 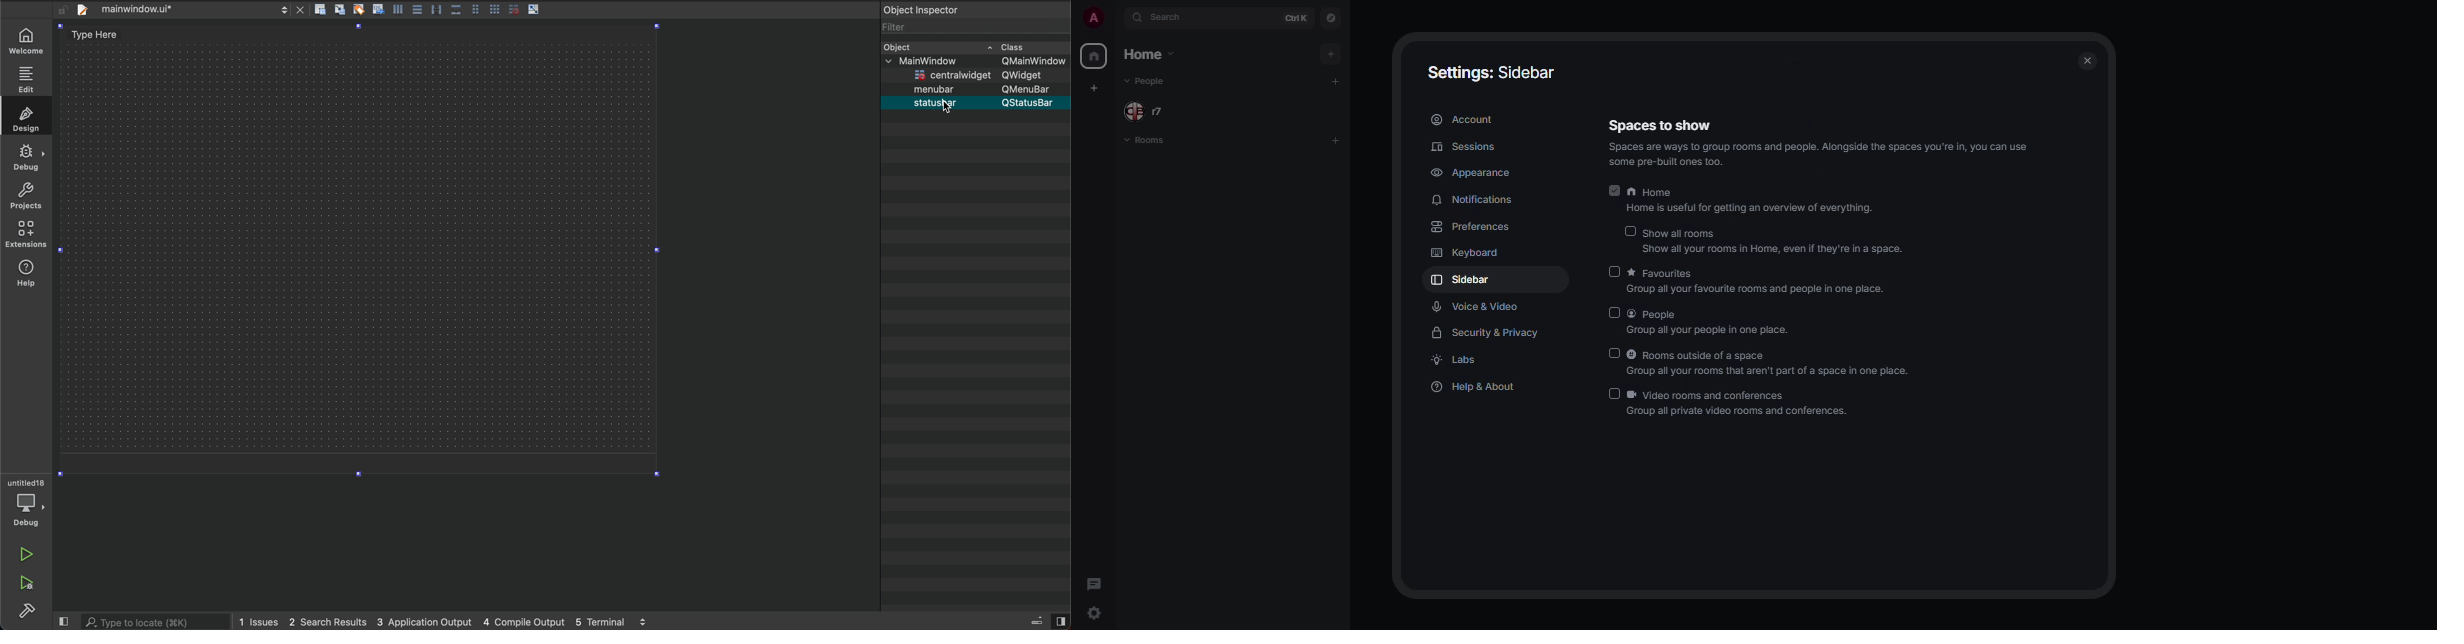 I want to click on create space, so click(x=1093, y=121).